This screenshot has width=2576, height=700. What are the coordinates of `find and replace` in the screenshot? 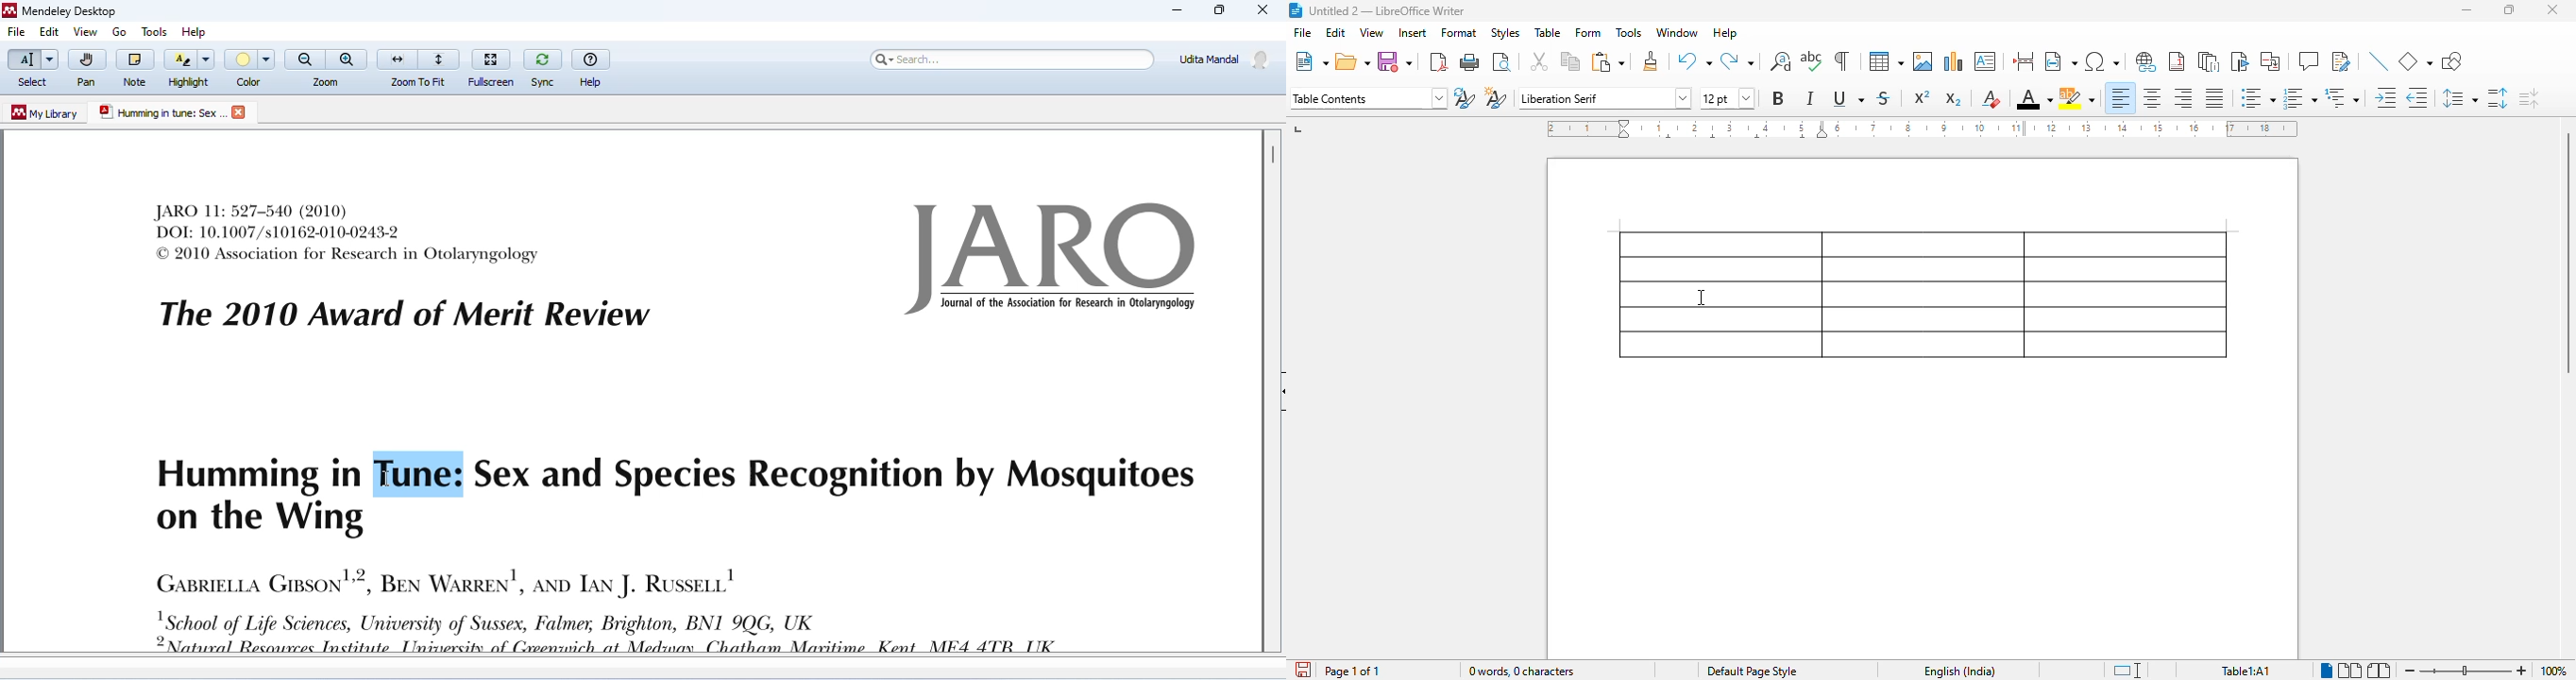 It's located at (1781, 60).